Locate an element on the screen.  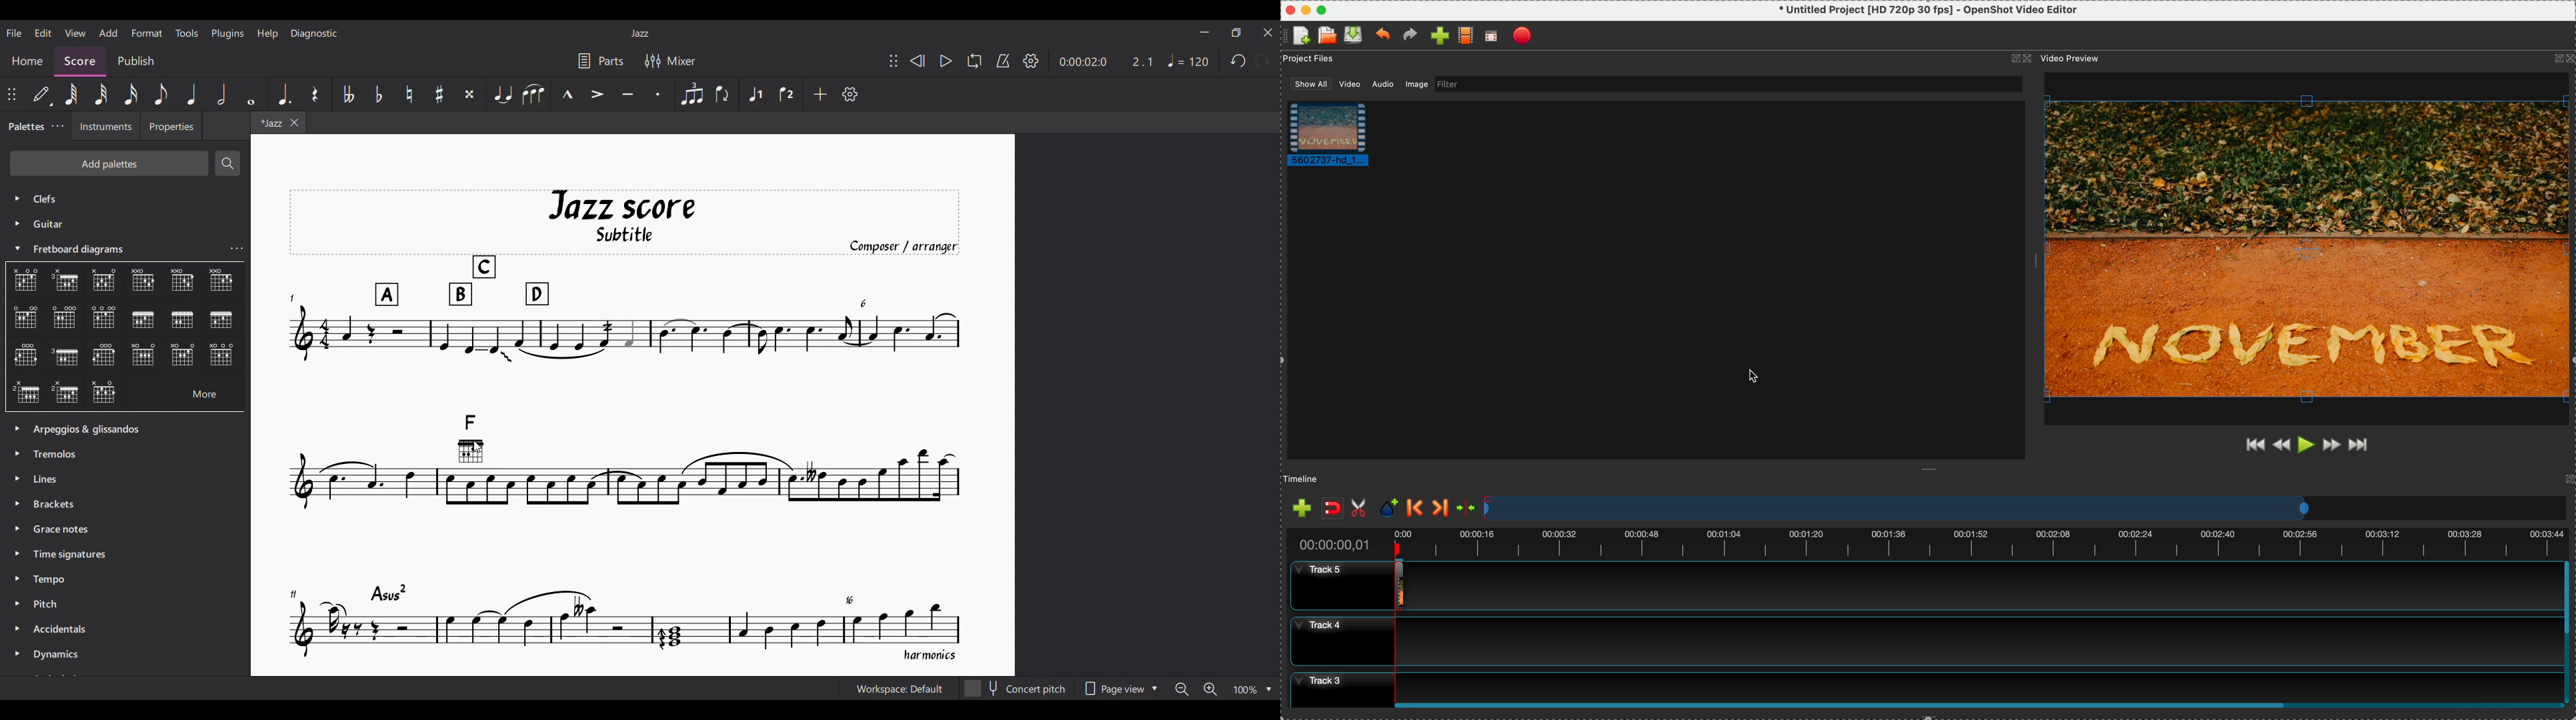
Options under current palette selection is located at coordinates (21, 276).